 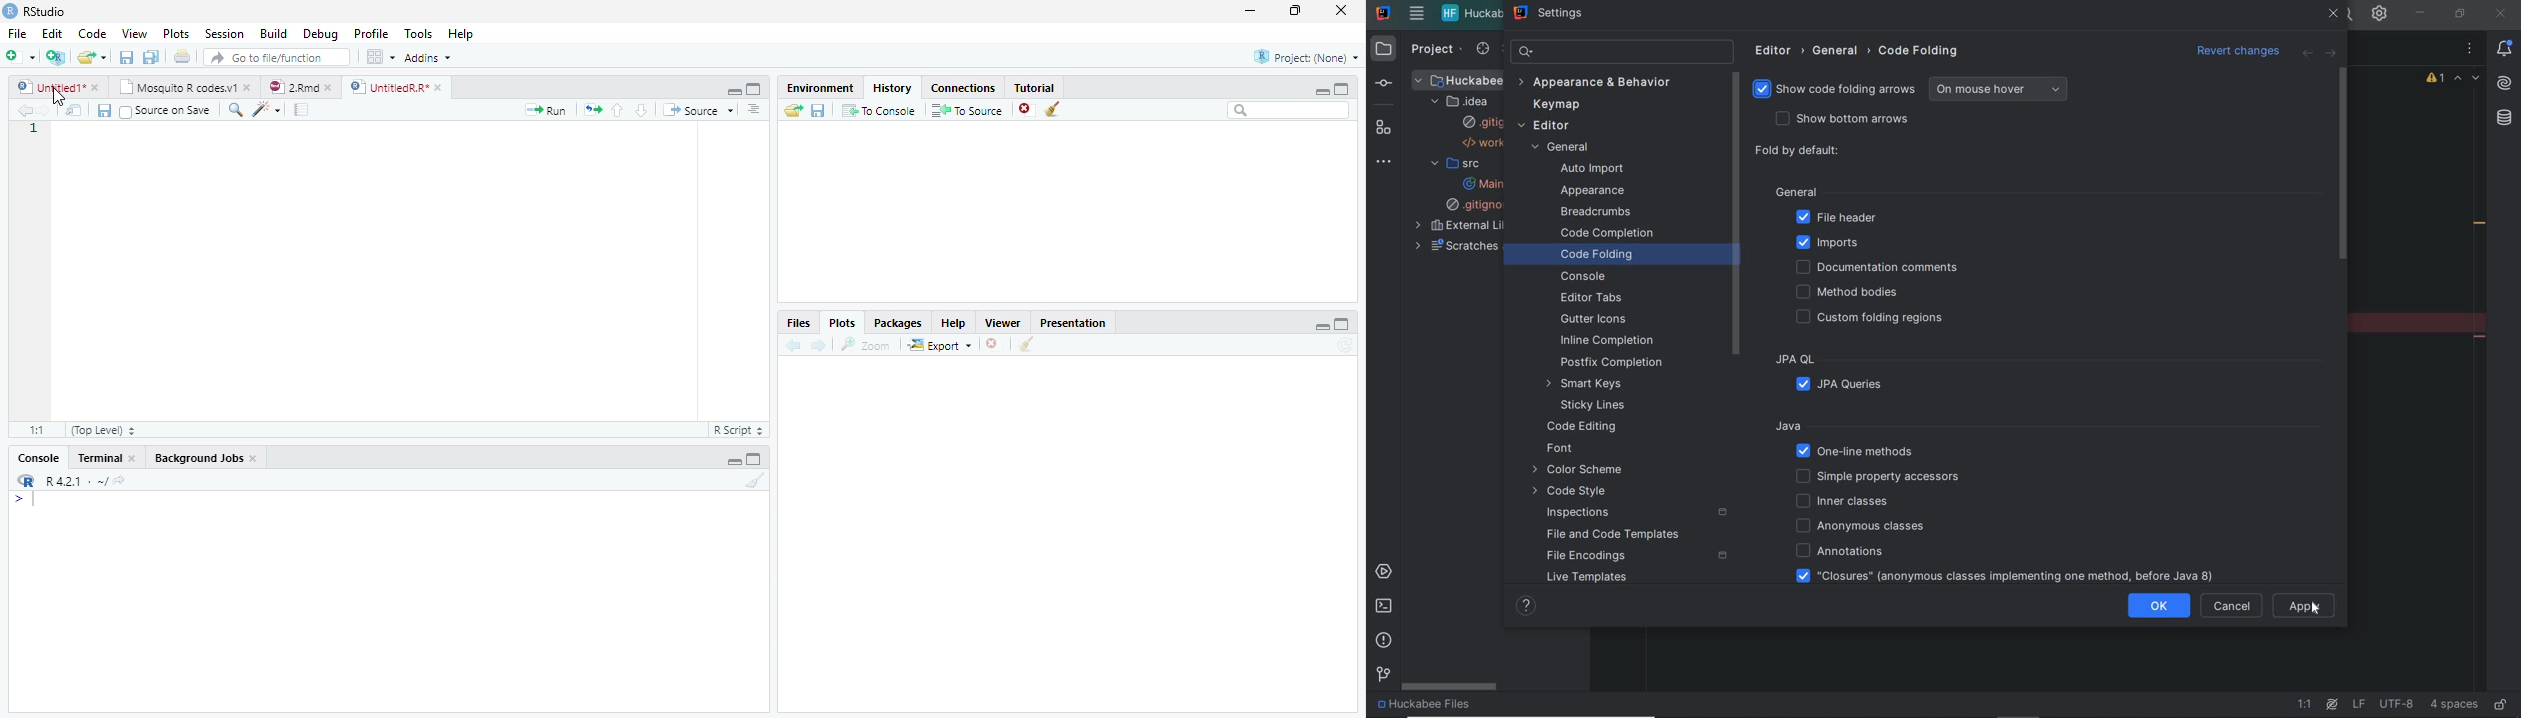 I want to click on View, so click(x=134, y=35).